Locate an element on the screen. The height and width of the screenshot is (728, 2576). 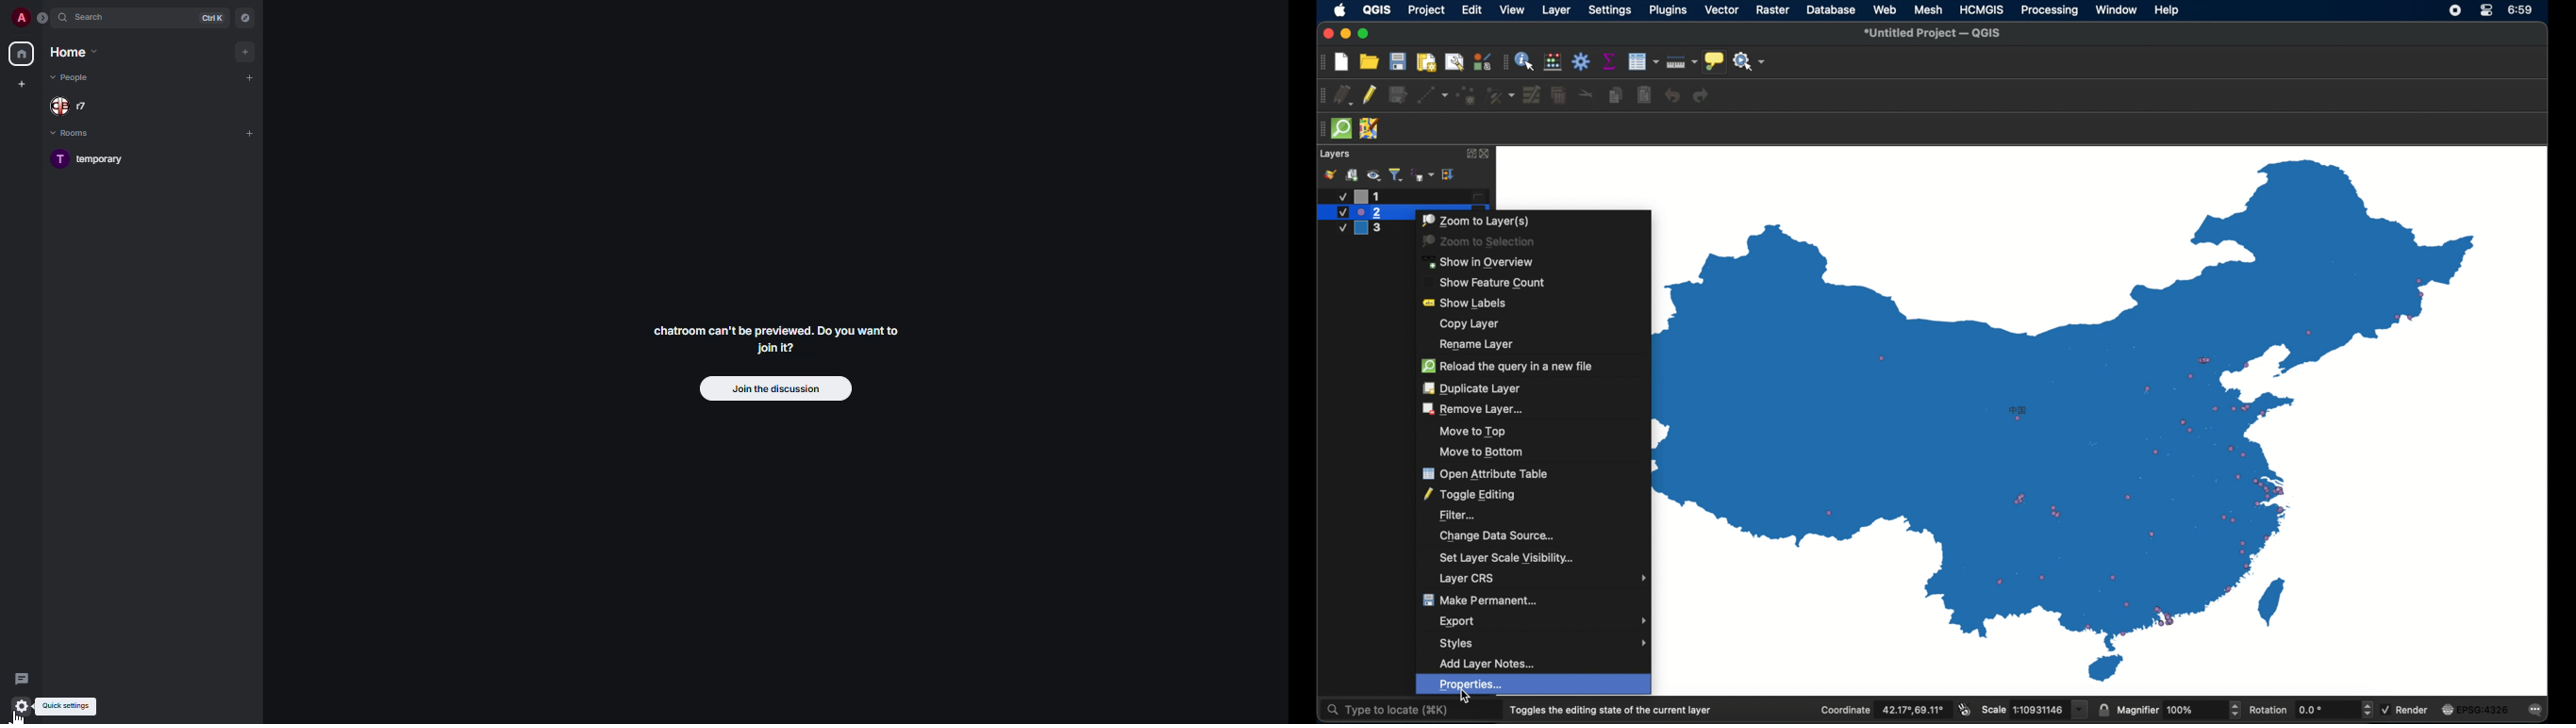
open attribute table is located at coordinates (1484, 473).